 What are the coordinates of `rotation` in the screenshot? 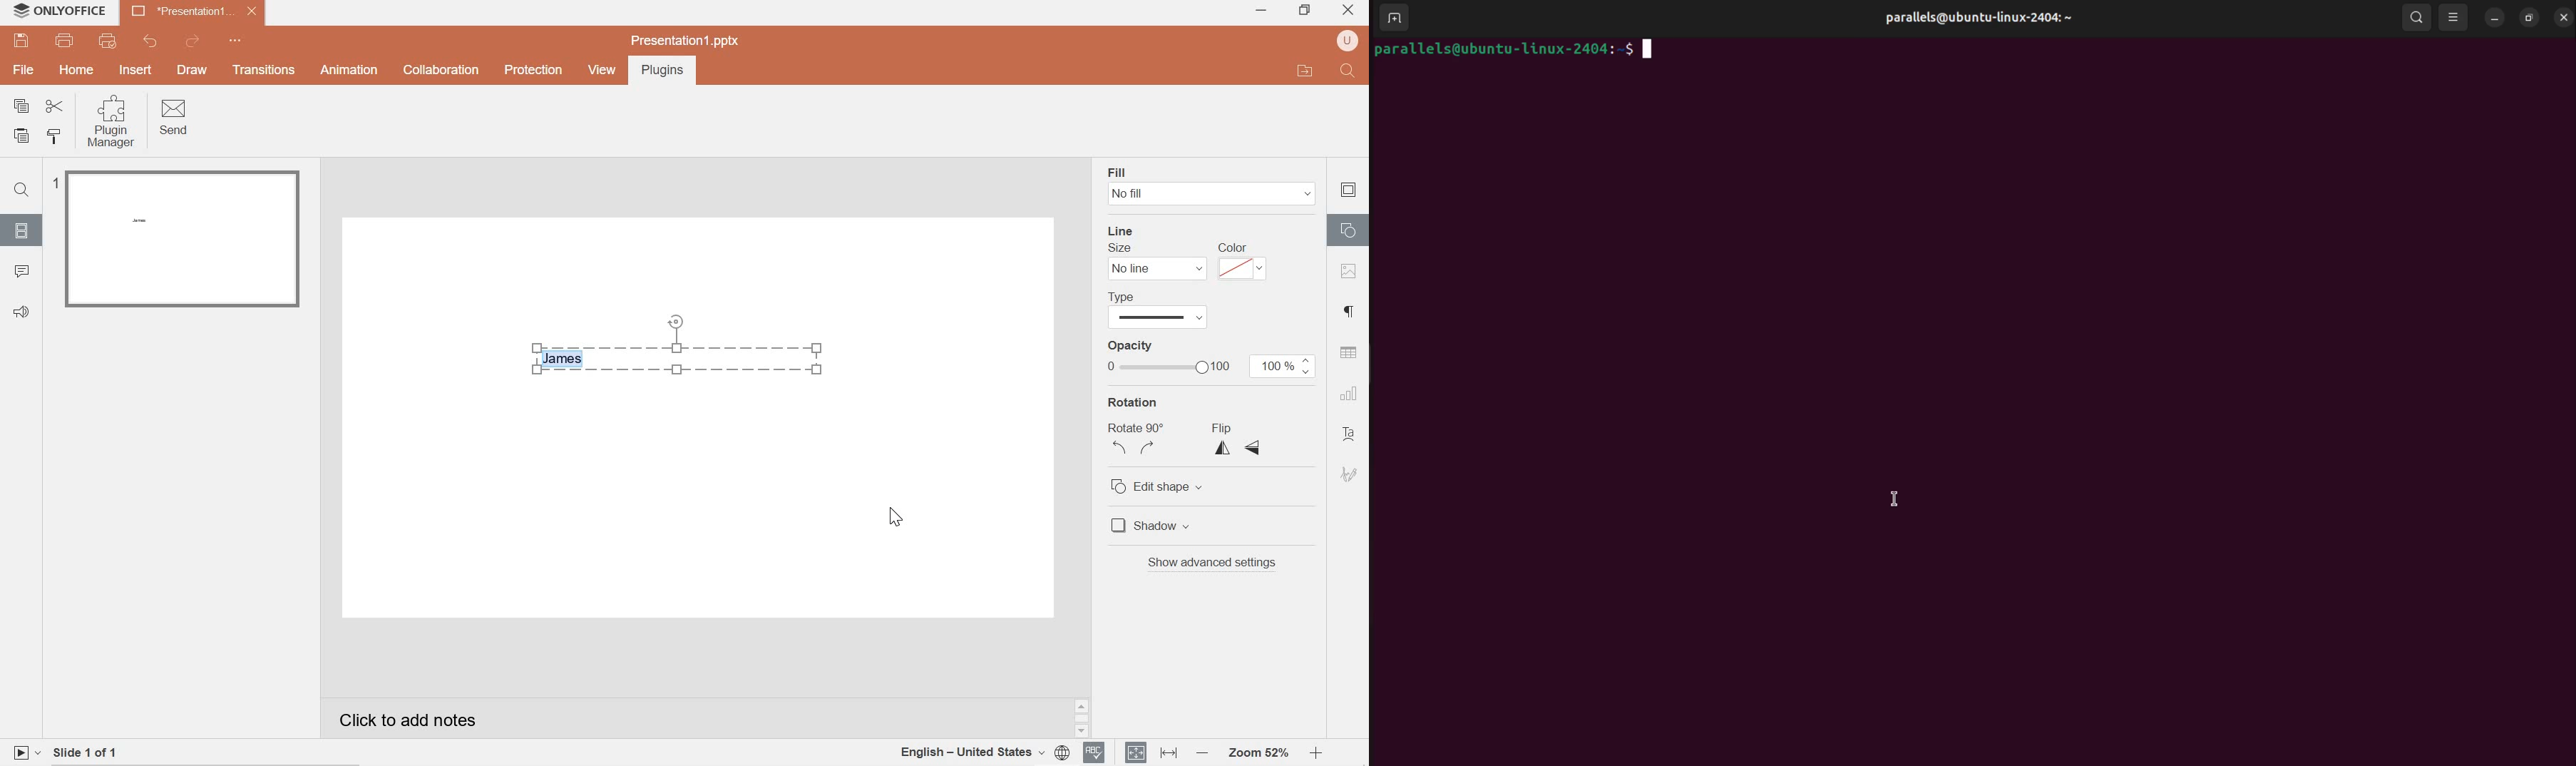 It's located at (1133, 401).